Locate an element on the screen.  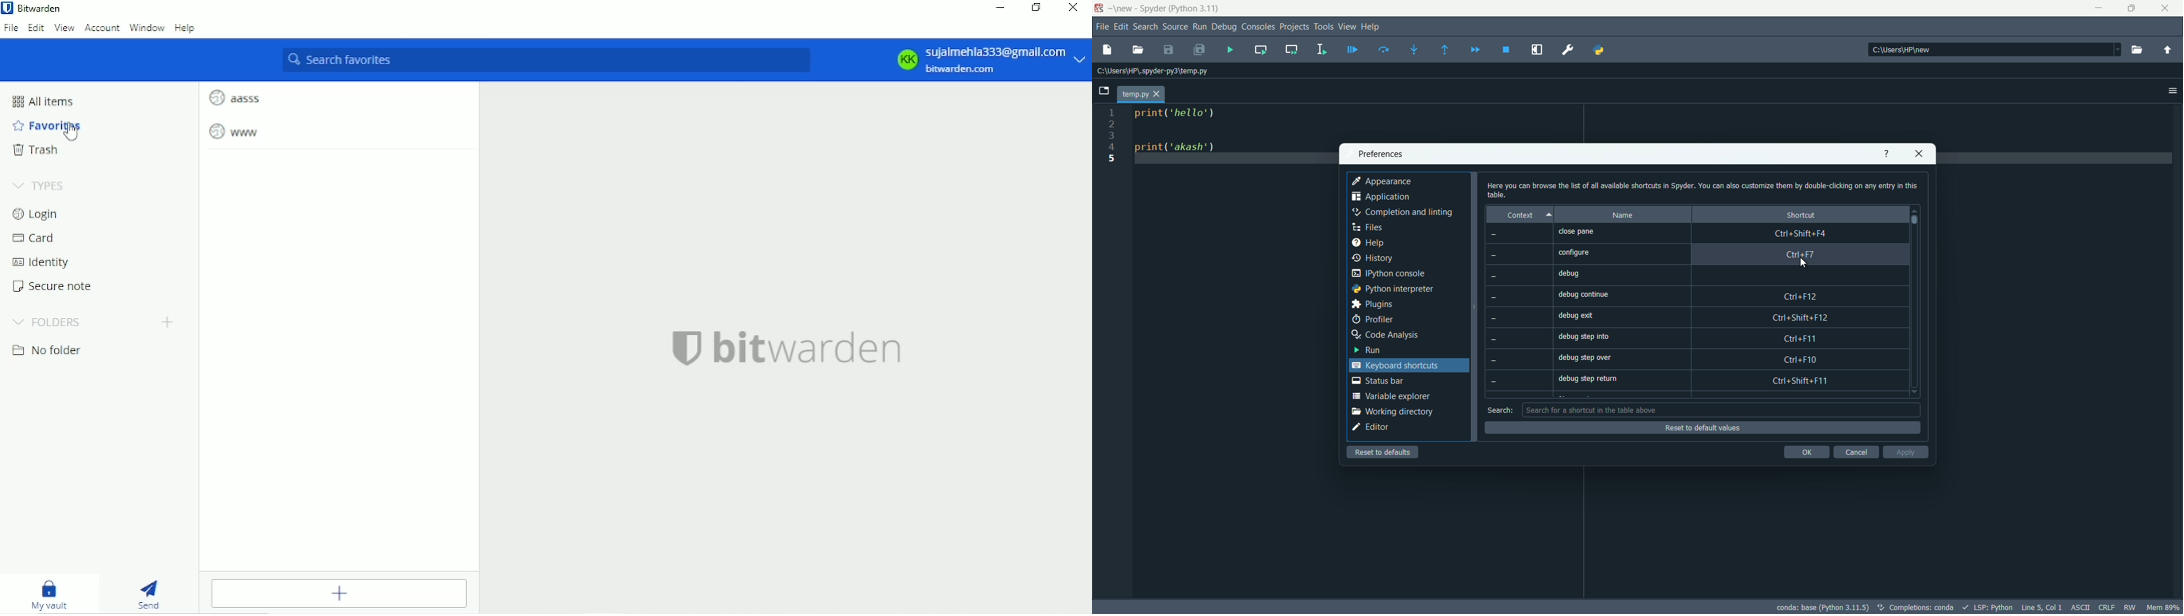
debug exit Ctrl+Shift+F12 is located at coordinates (1710, 315).